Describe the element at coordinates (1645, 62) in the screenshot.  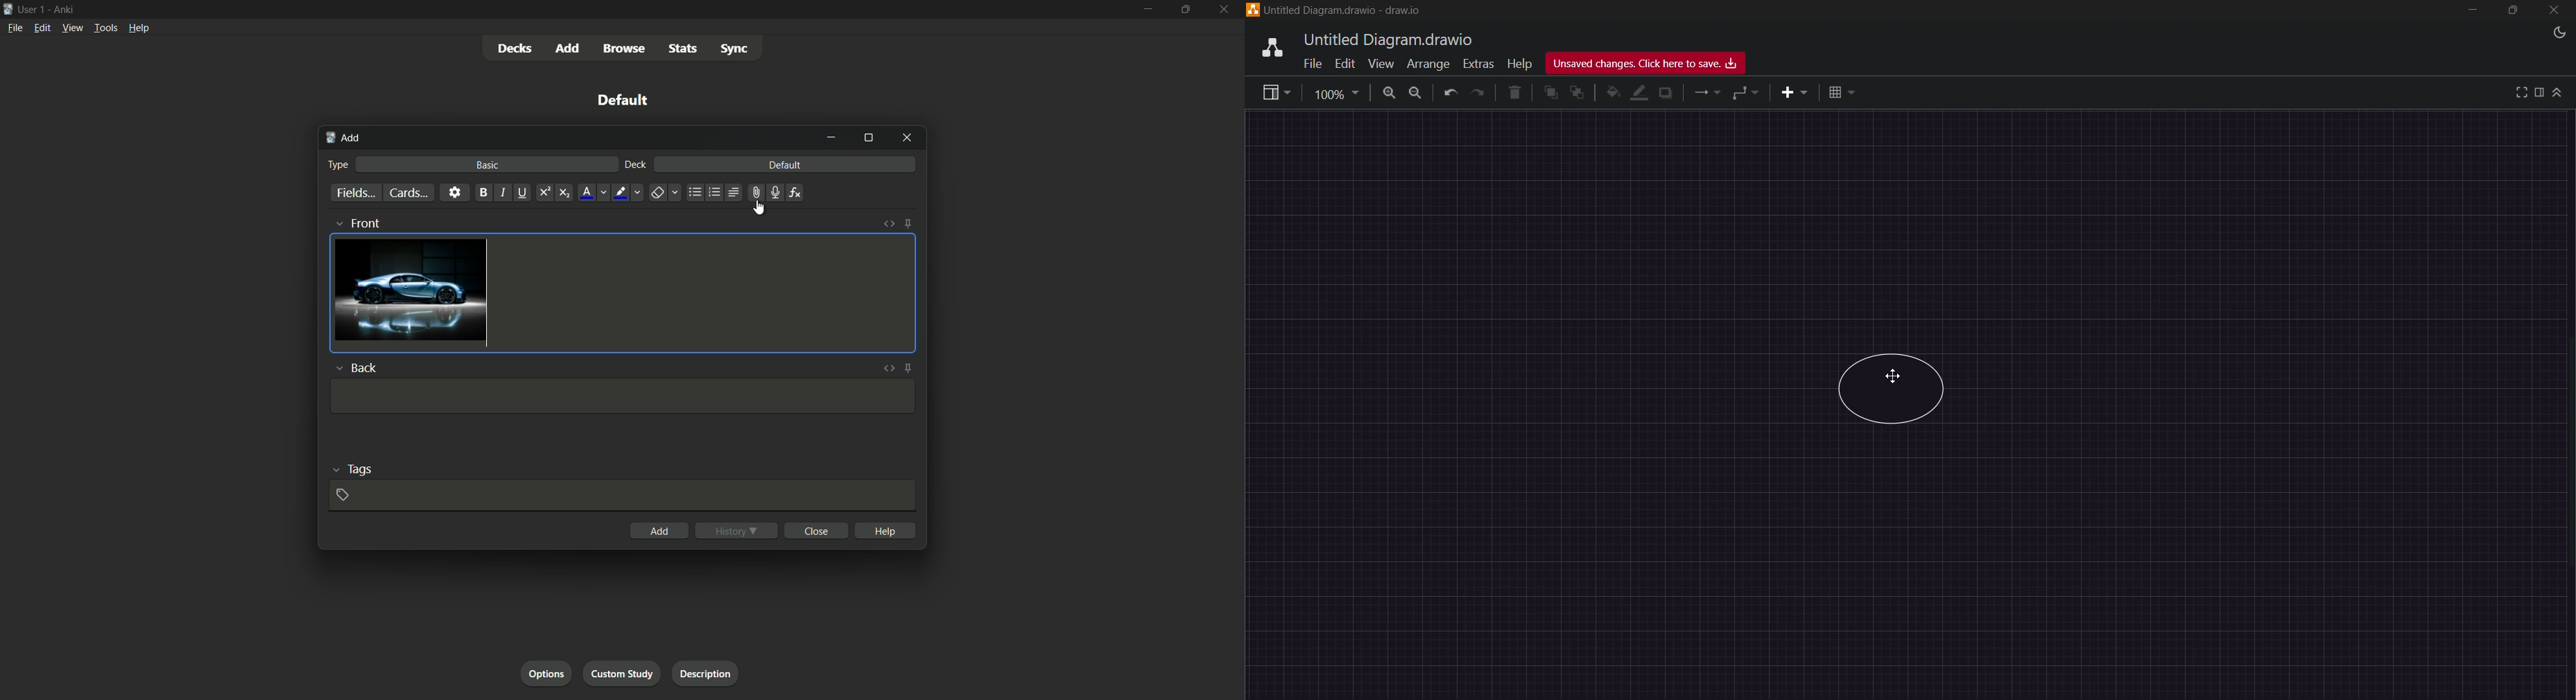
I see `unsaved changes` at that location.